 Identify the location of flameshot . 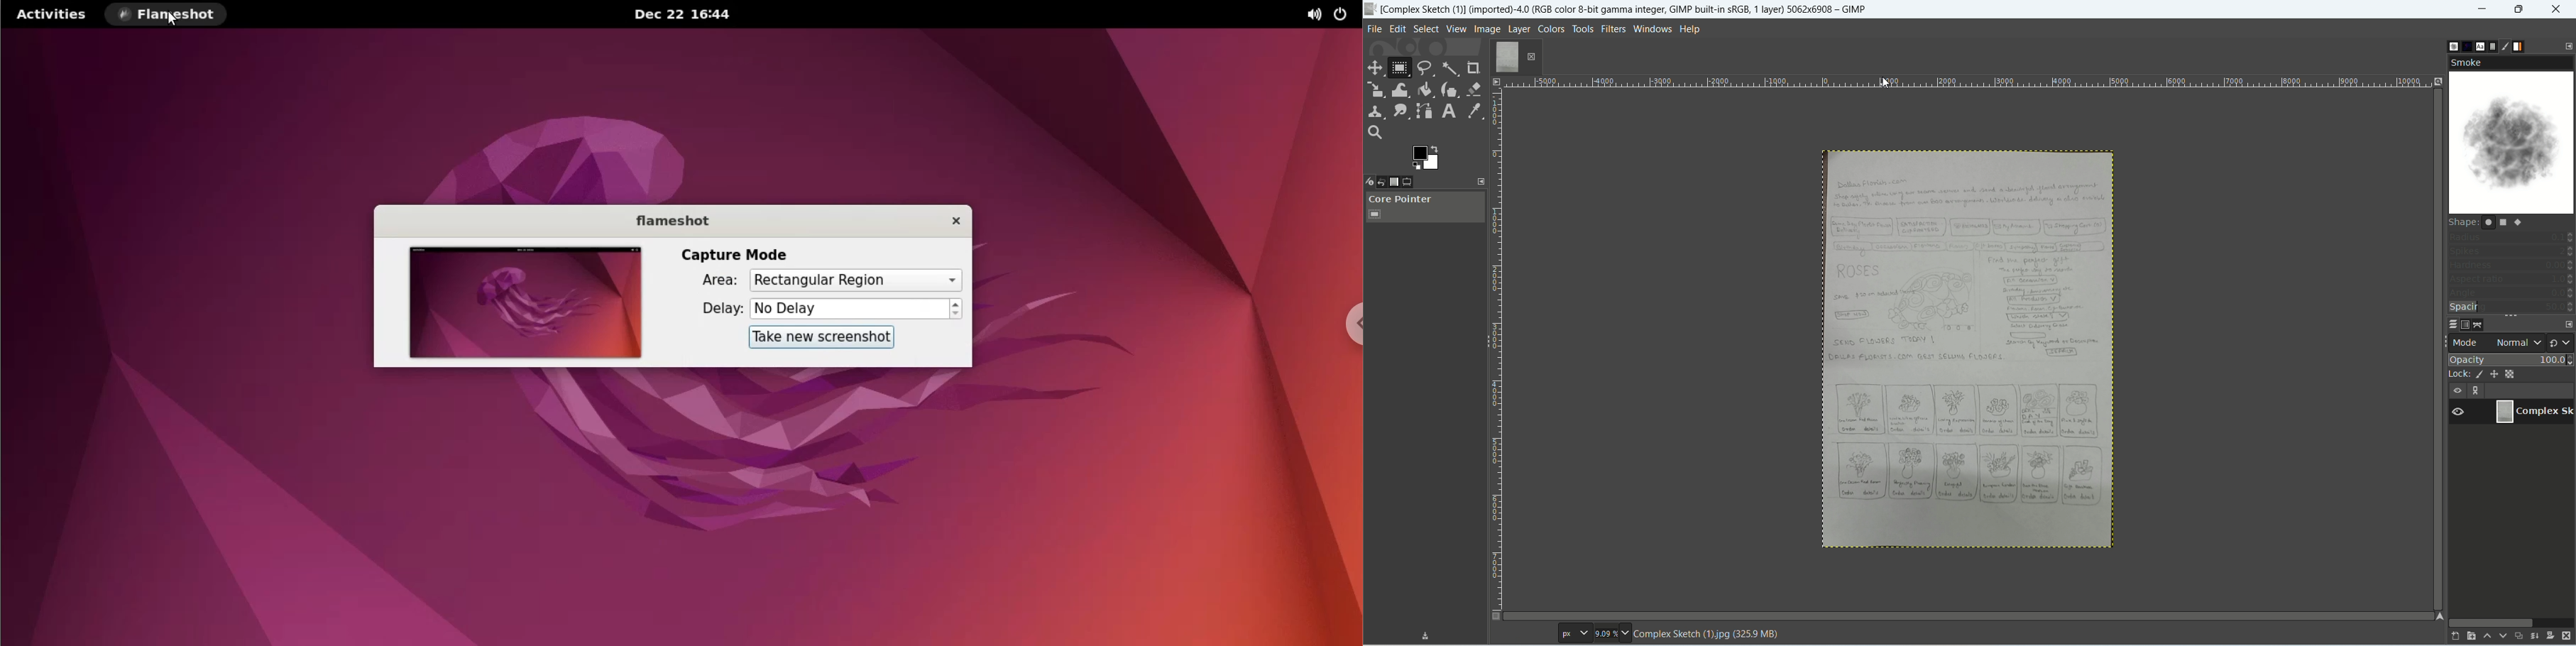
(670, 219).